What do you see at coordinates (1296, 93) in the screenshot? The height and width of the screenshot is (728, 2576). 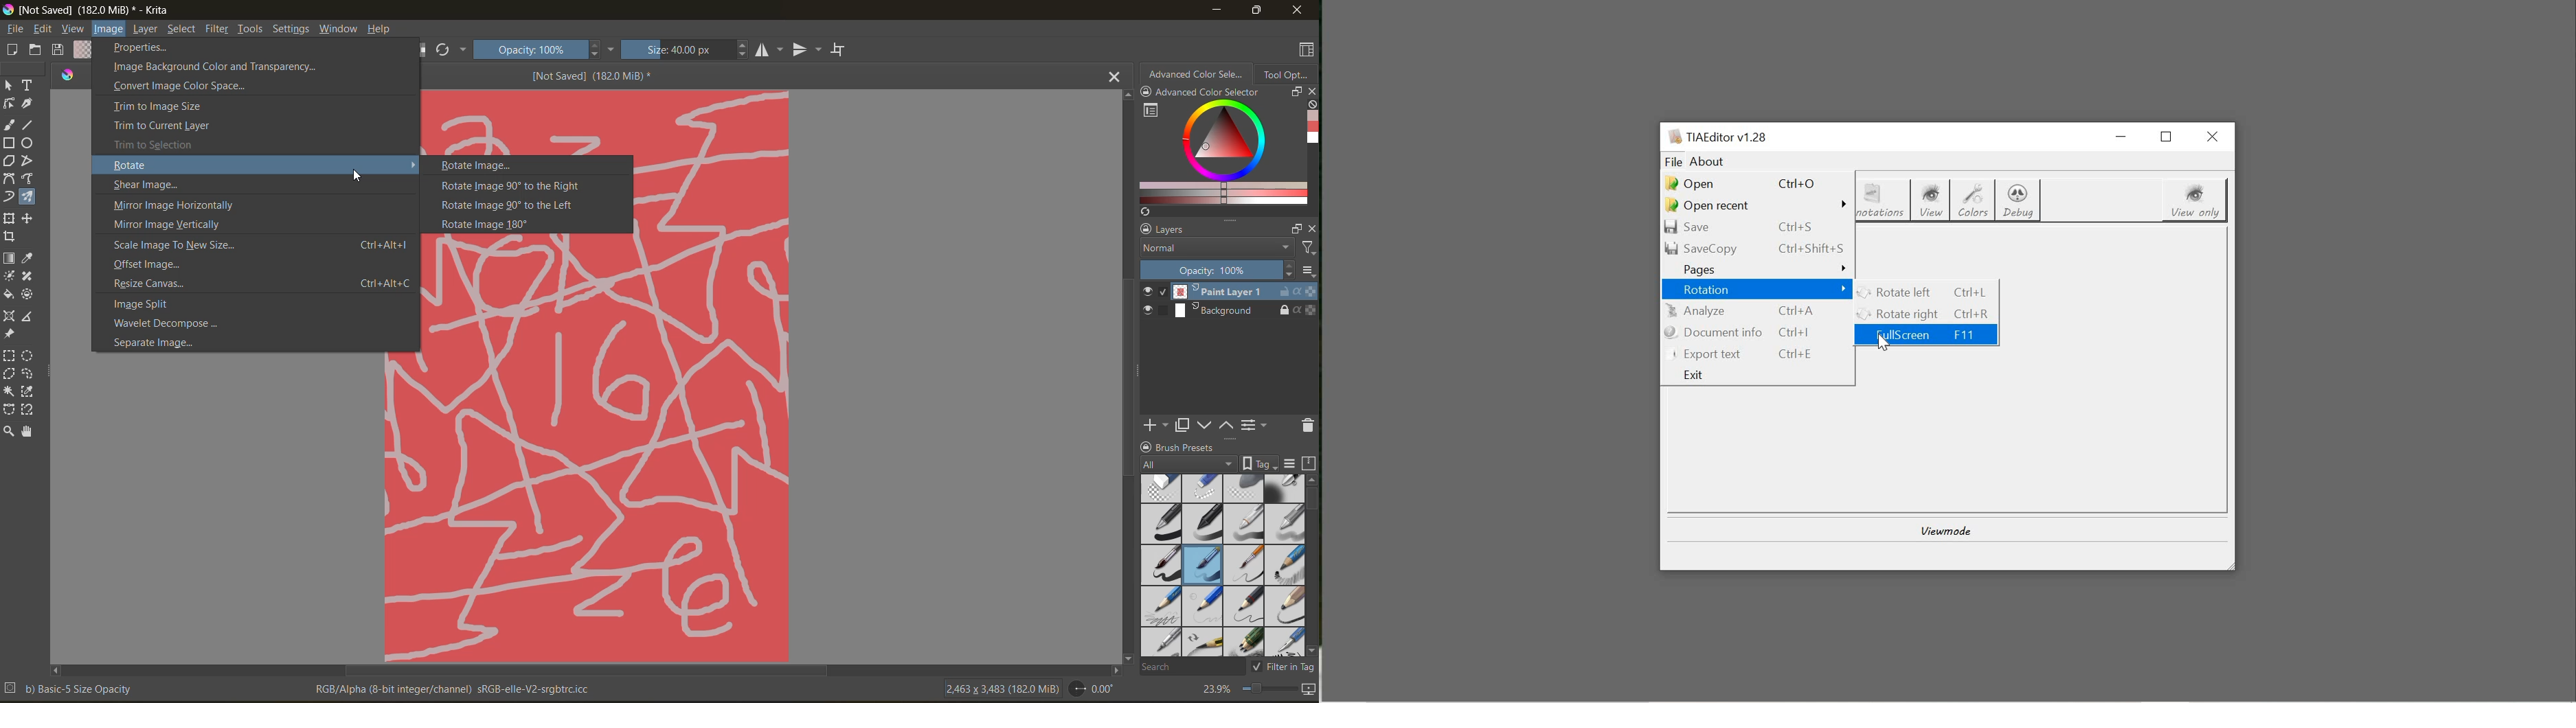 I see `float docker` at bounding box center [1296, 93].